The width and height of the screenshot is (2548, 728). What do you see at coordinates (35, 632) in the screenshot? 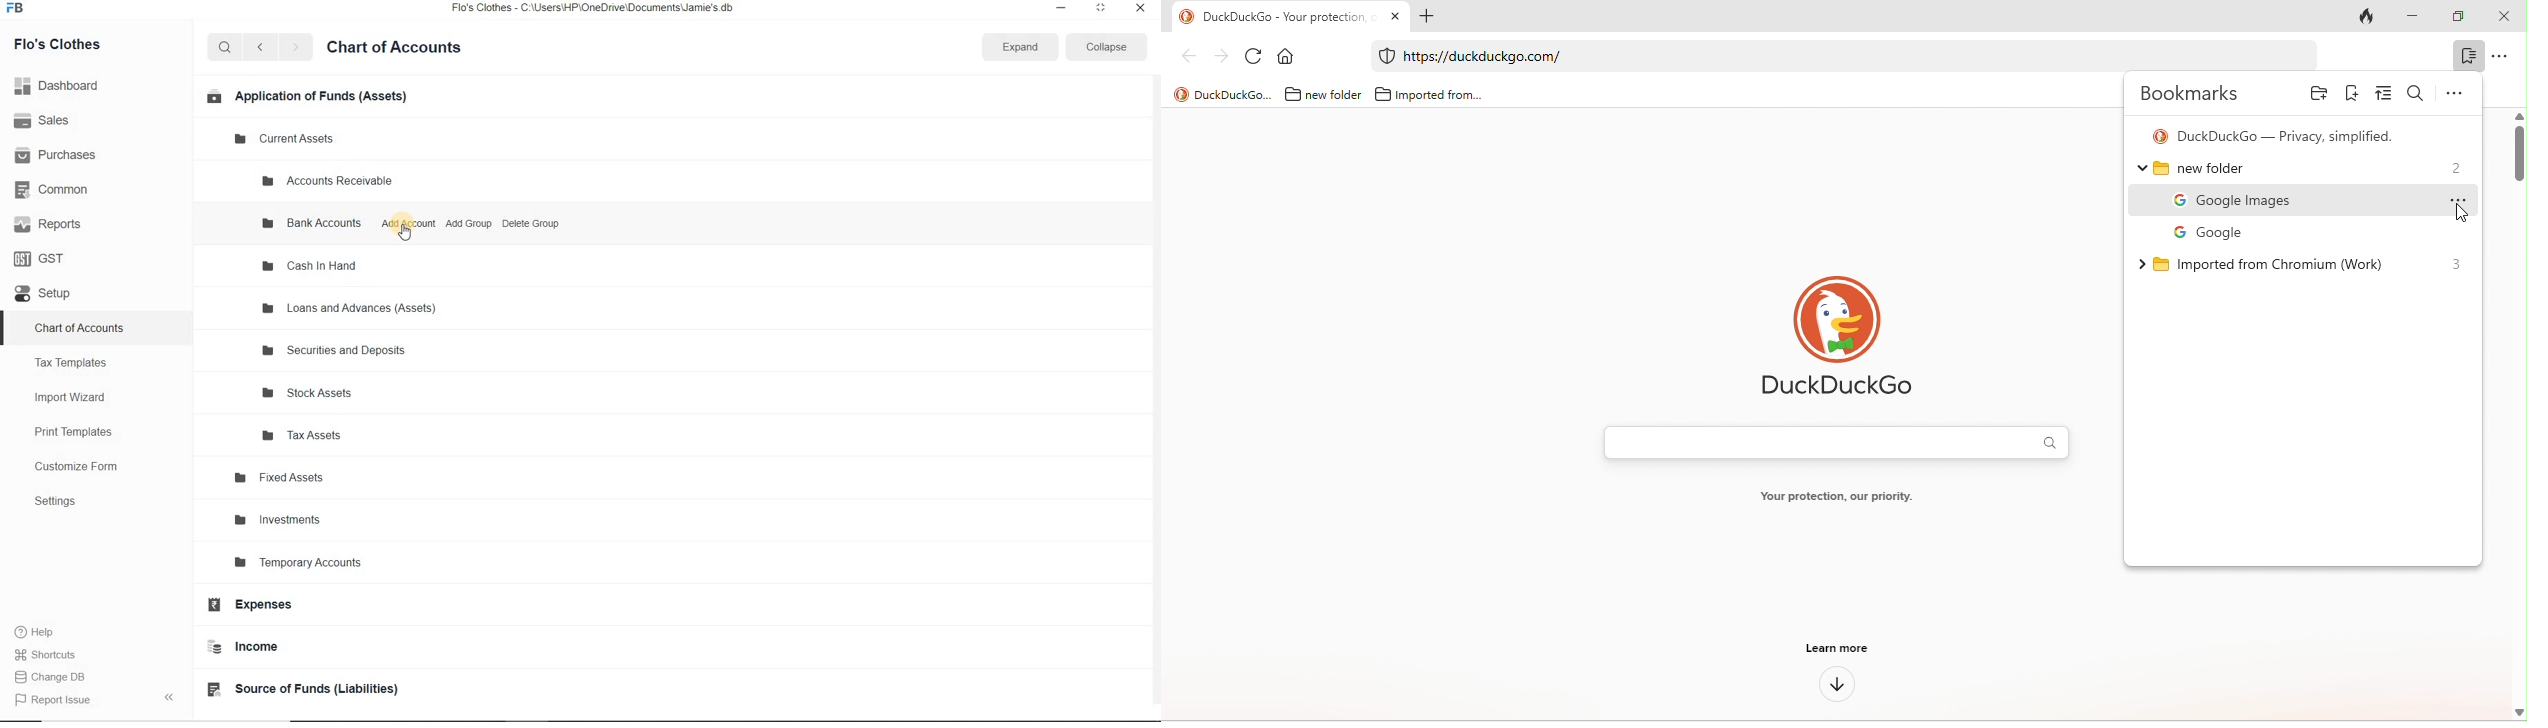
I see `help` at bounding box center [35, 632].